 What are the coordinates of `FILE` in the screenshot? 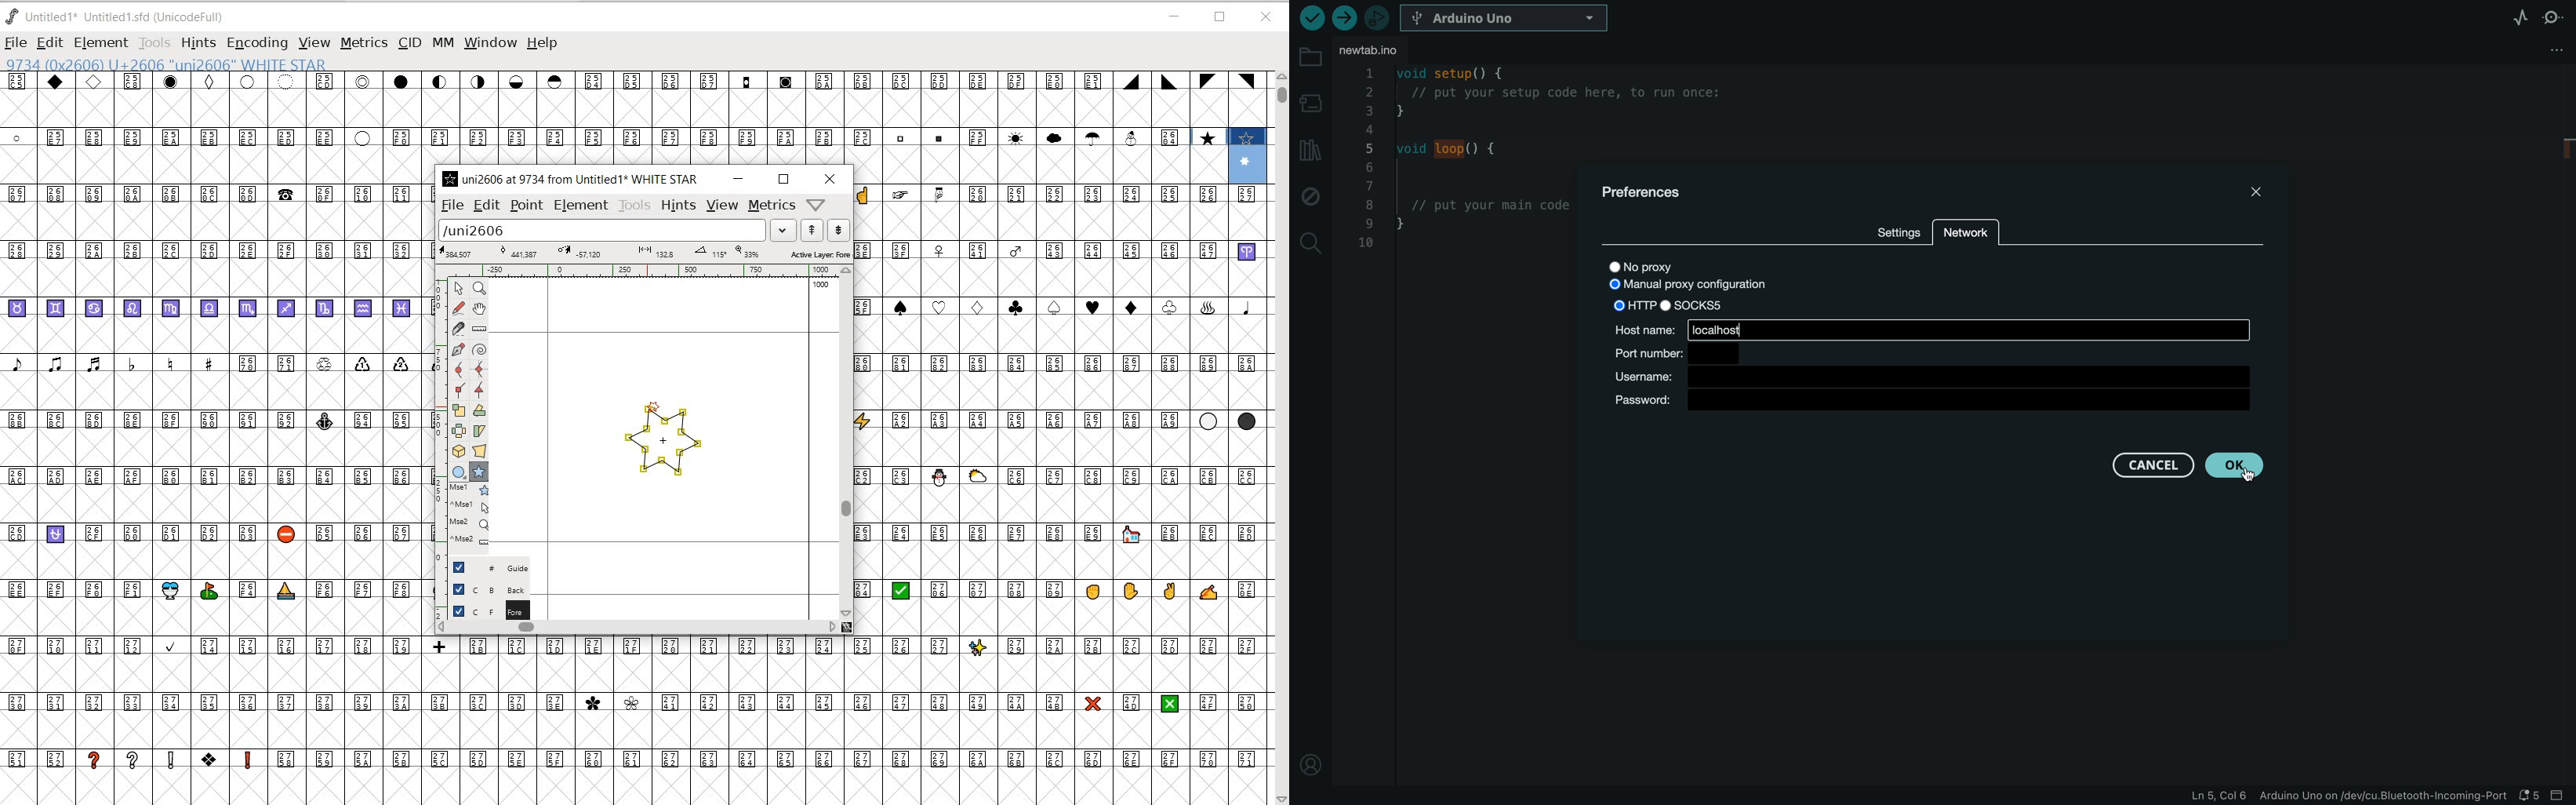 It's located at (15, 44).